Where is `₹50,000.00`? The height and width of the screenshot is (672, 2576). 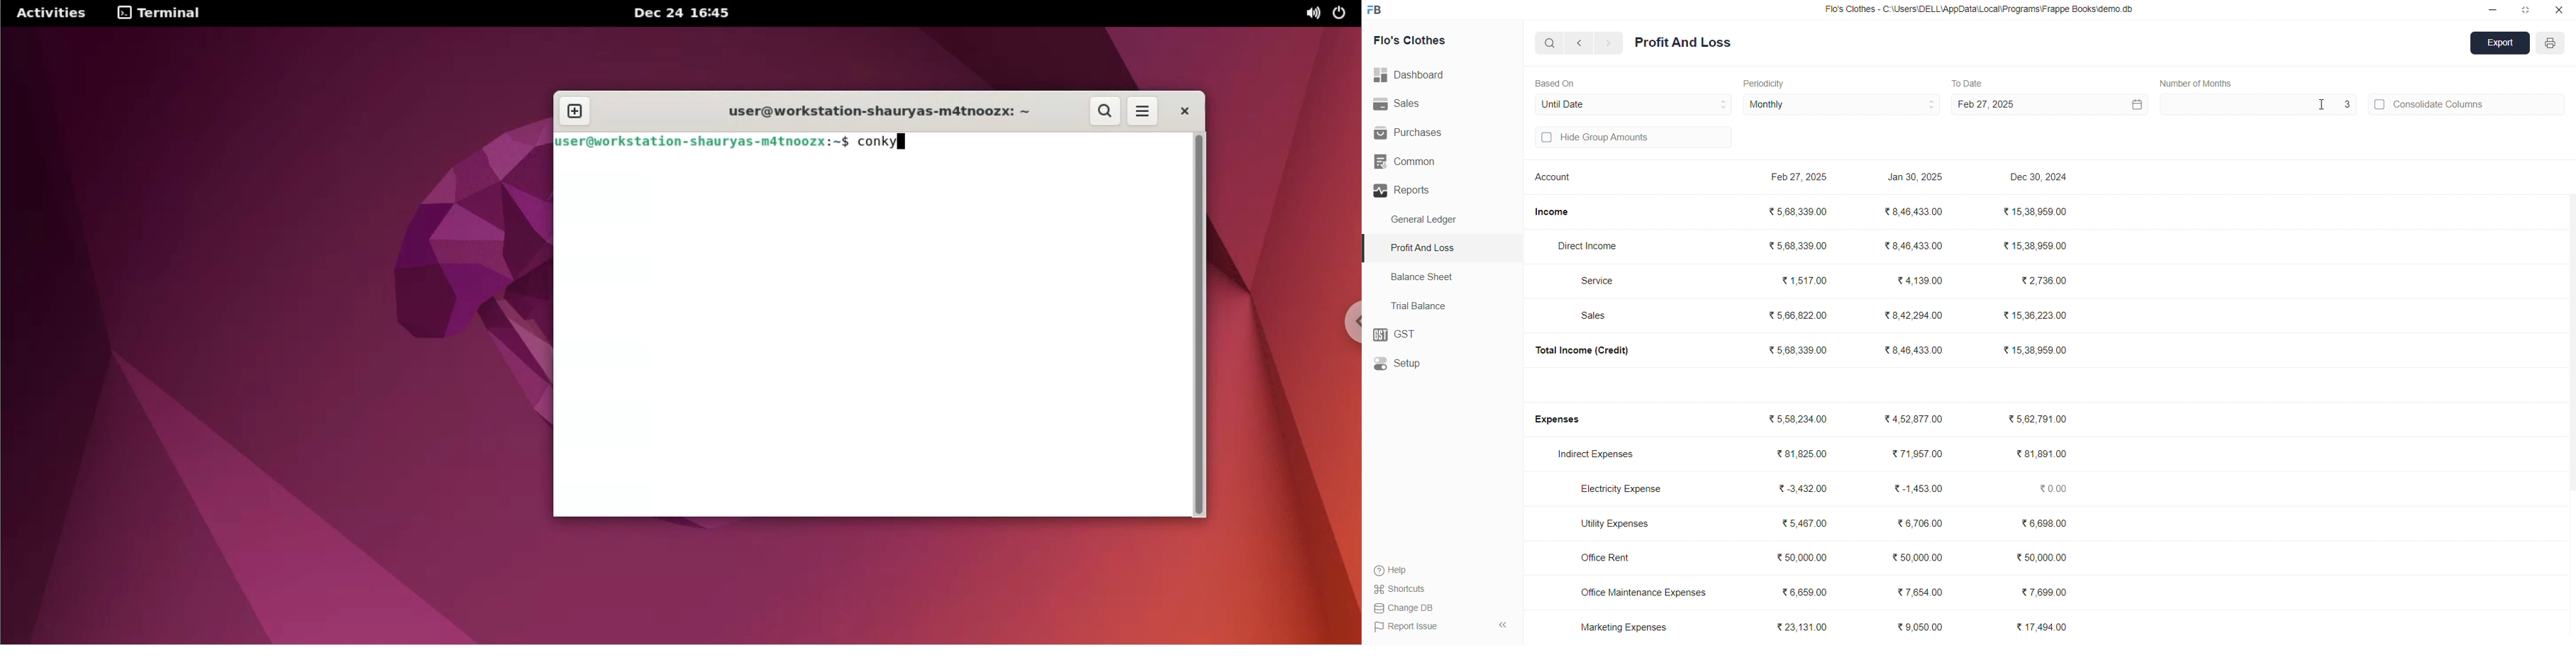
₹50,000.00 is located at coordinates (1803, 556).